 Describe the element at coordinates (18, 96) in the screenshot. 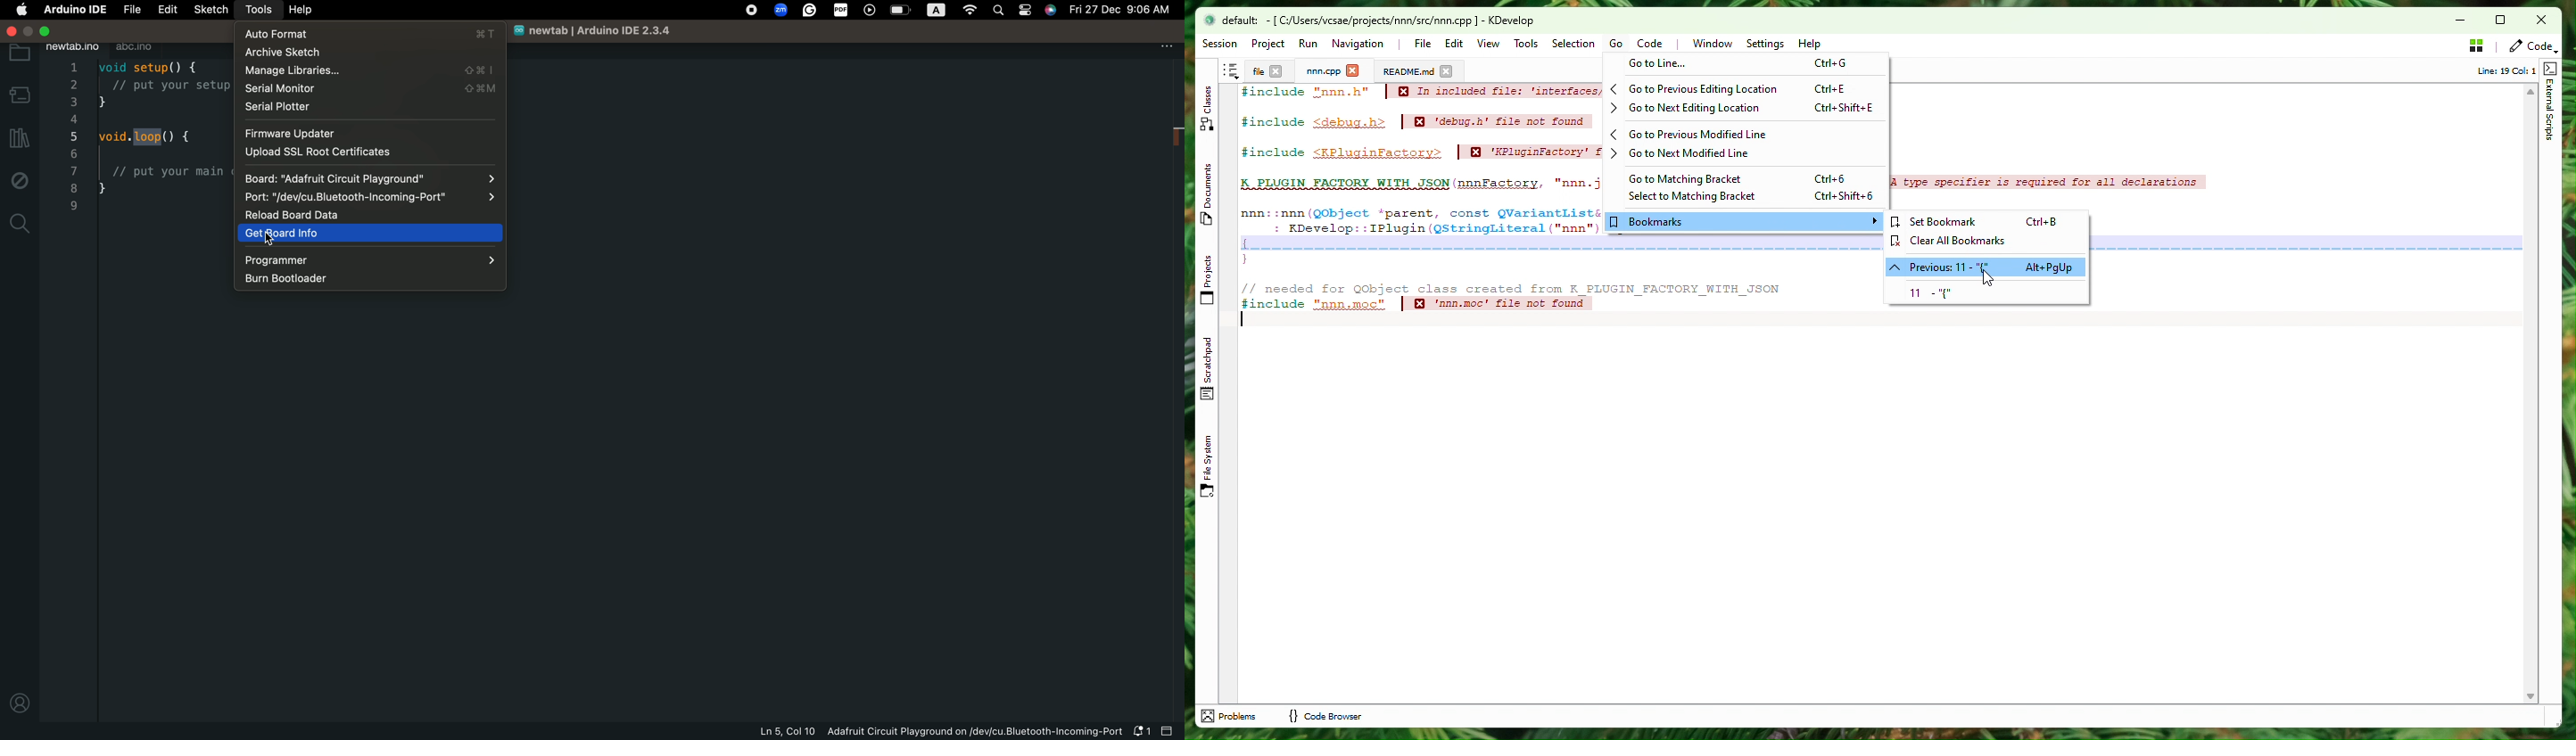

I see `board manager` at that location.